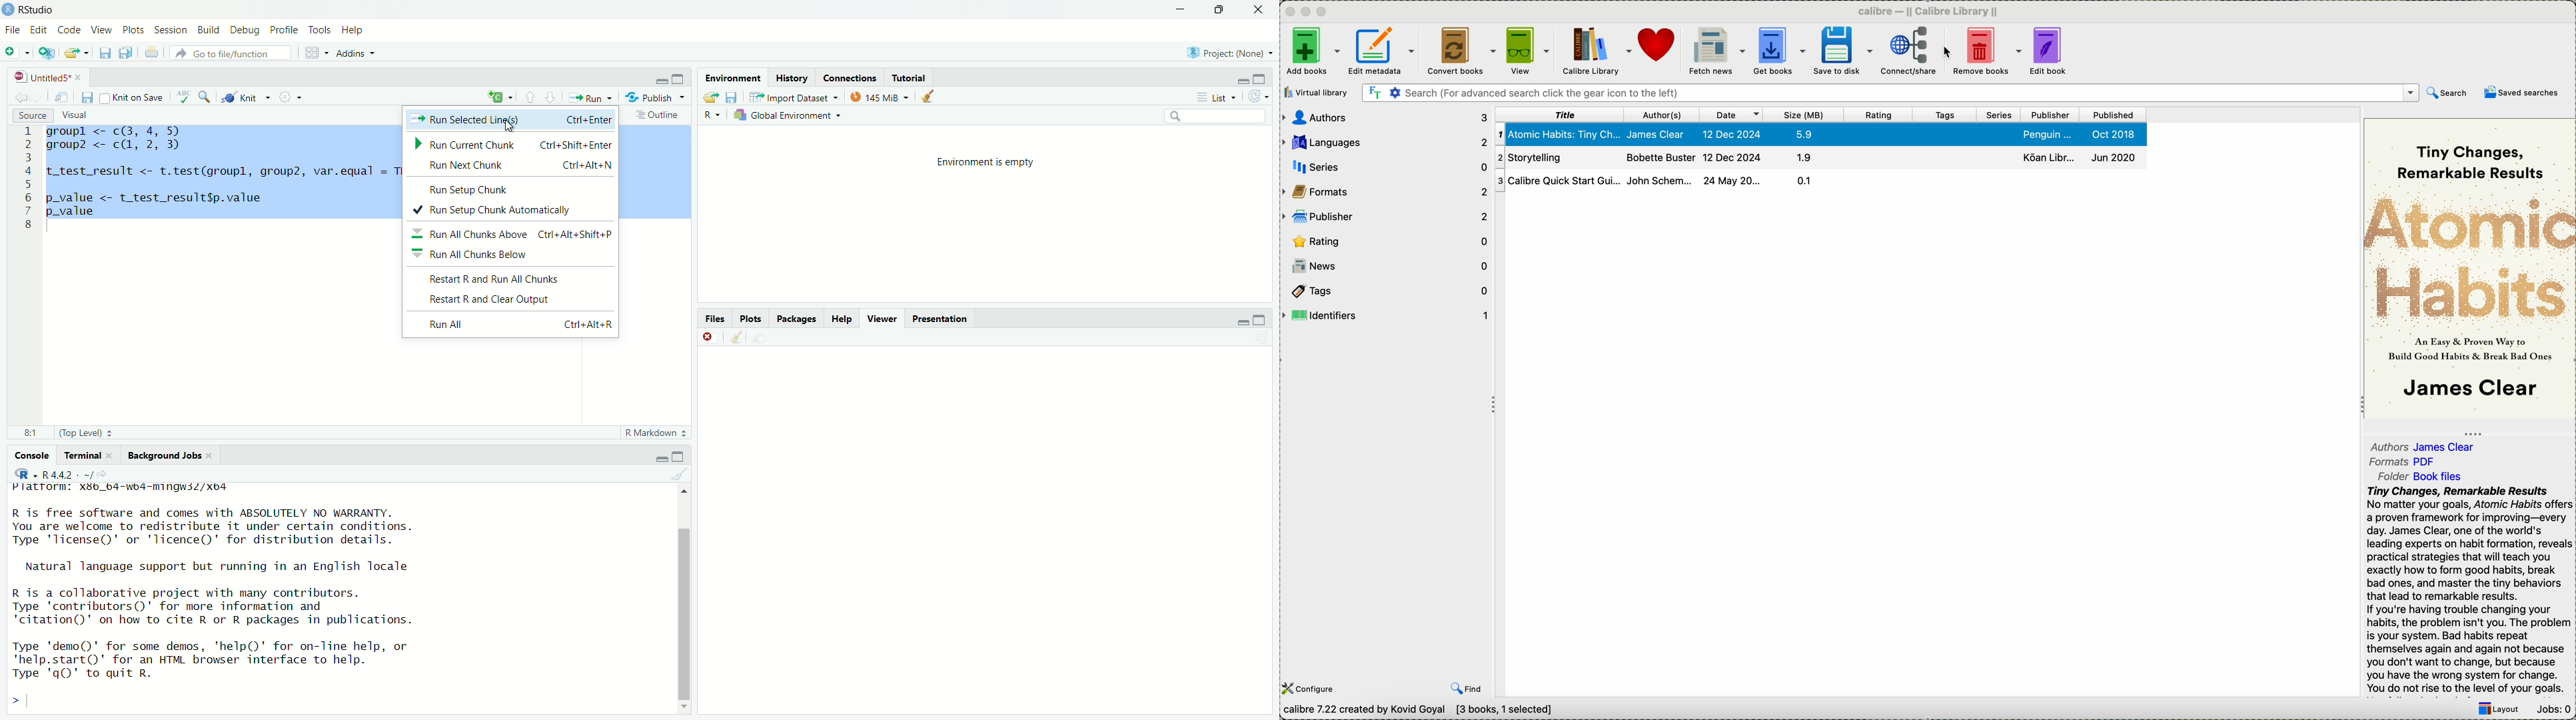 The width and height of the screenshot is (2576, 728). Describe the element at coordinates (76, 53) in the screenshot. I see `OPEN AN EXISTING FILE` at that location.